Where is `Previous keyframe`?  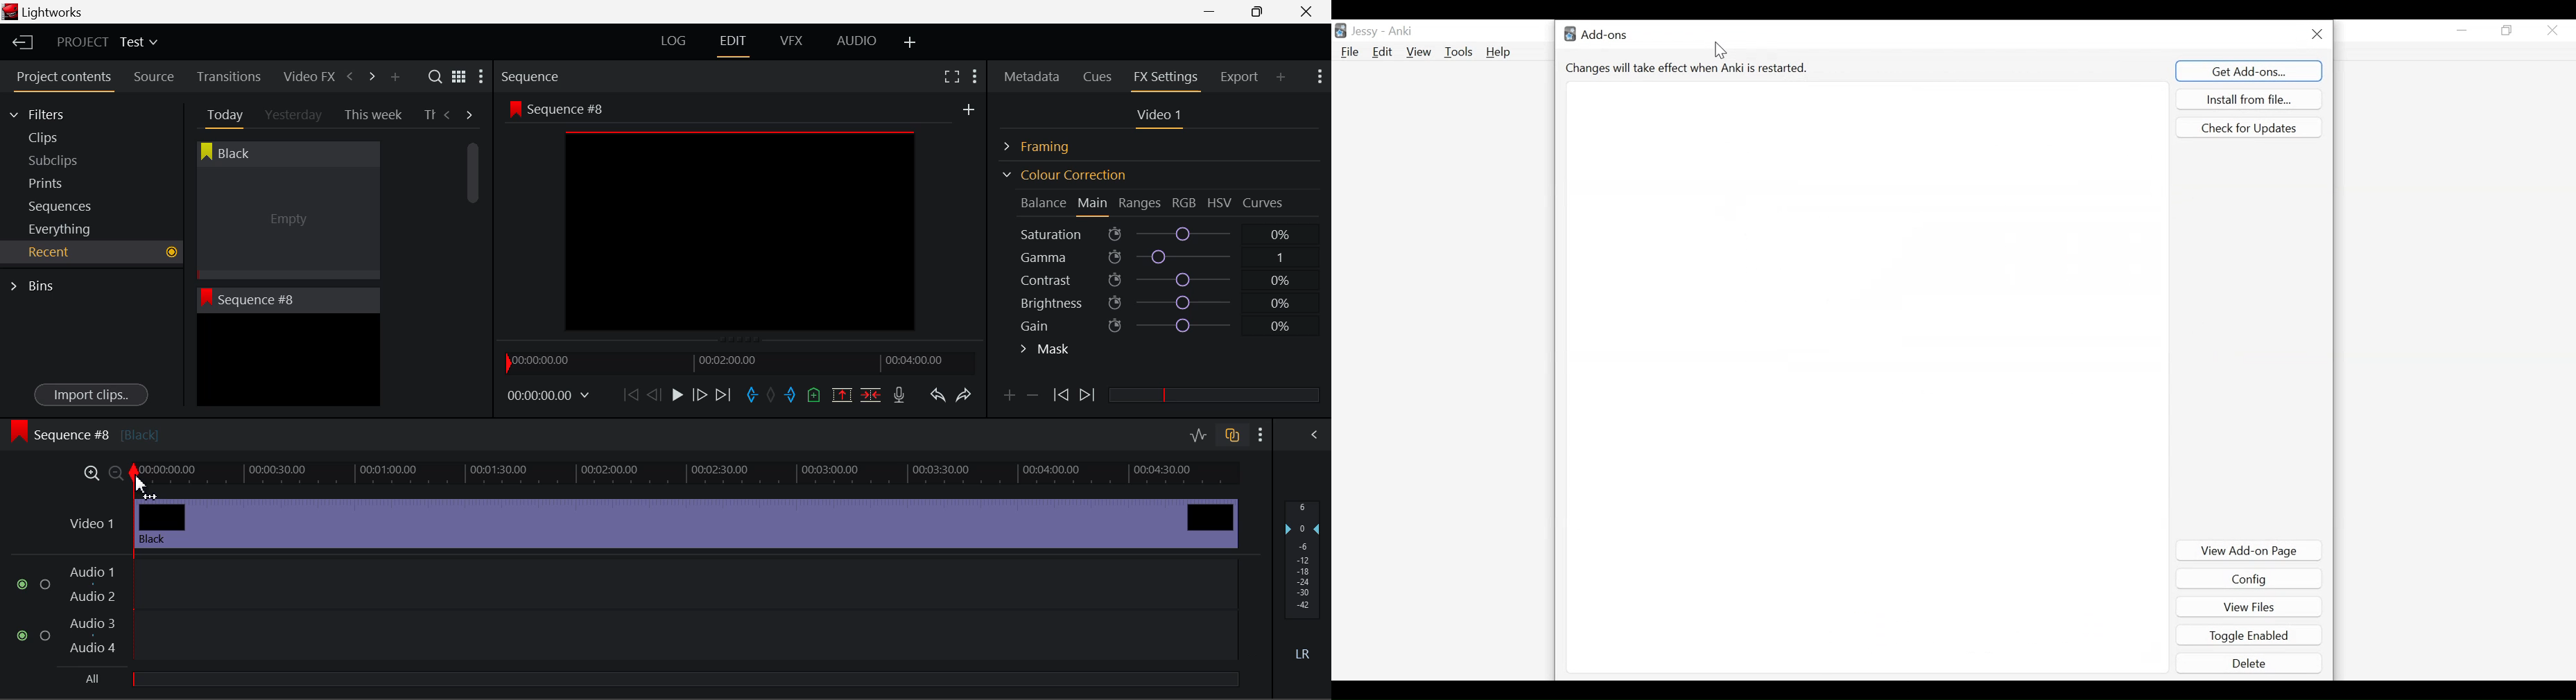
Previous keyframe is located at coordinates (1060, 396).